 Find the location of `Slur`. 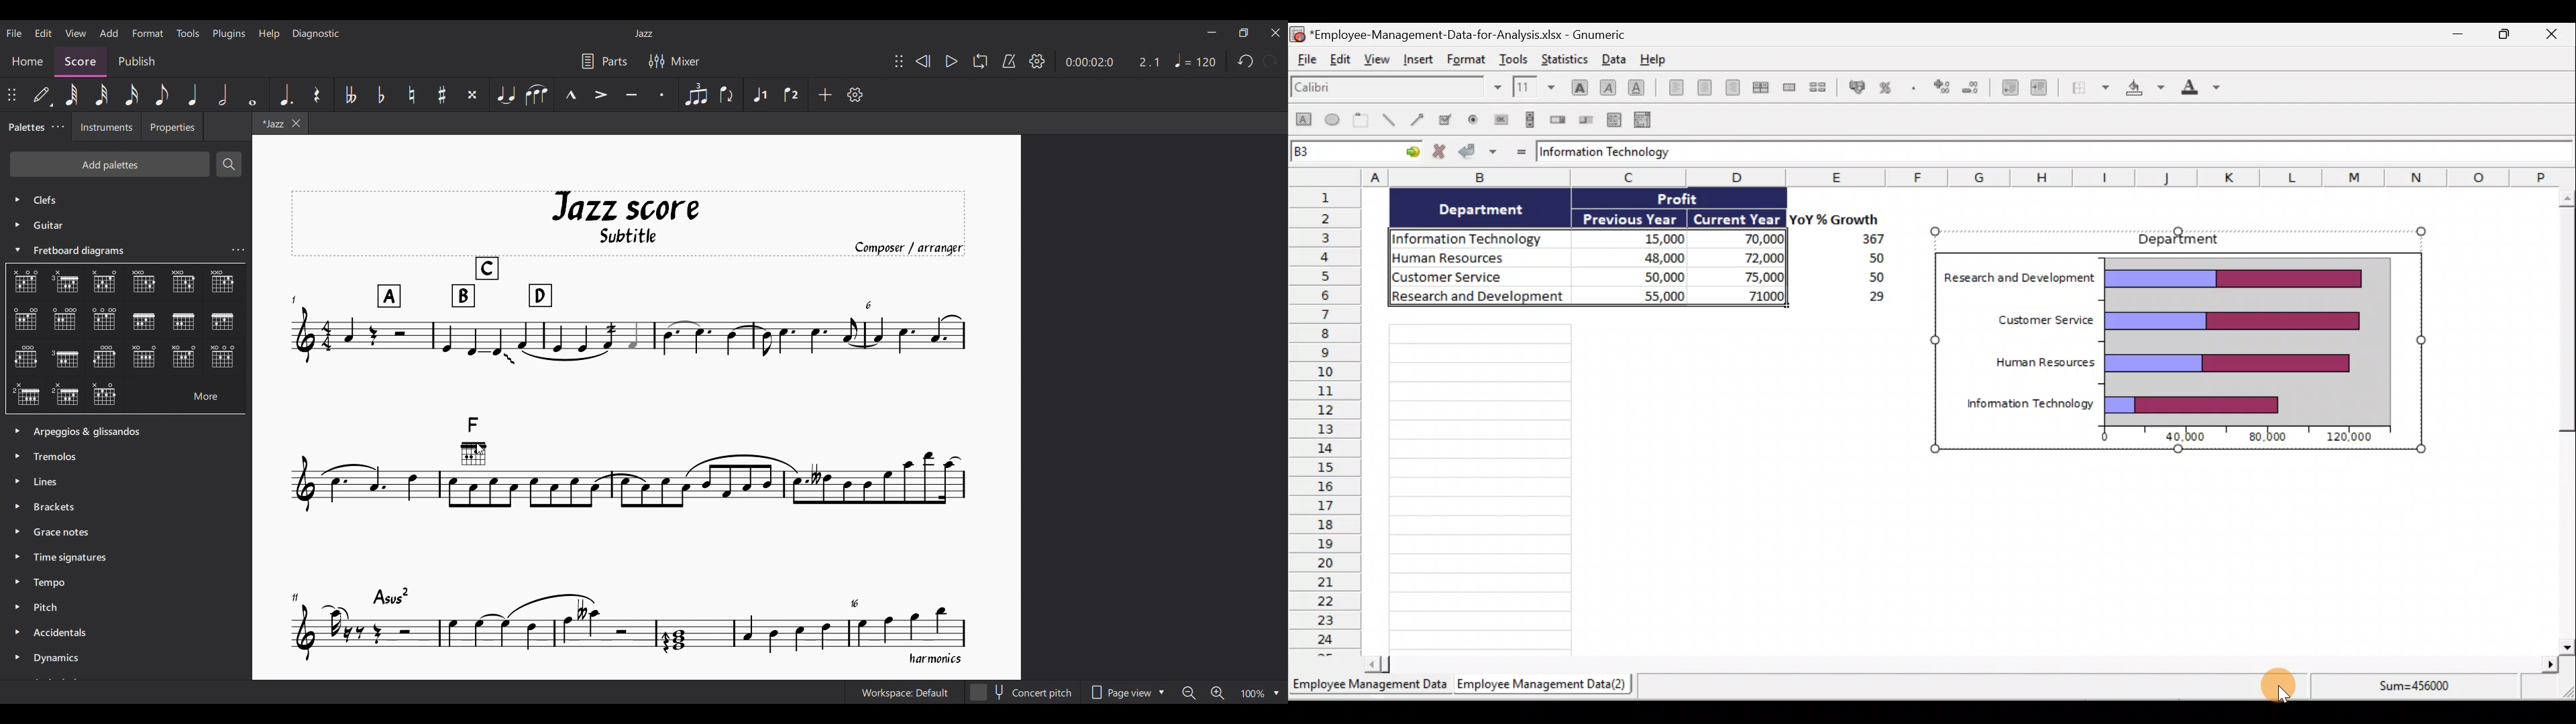

Slur is located at coordinates (537, 94).